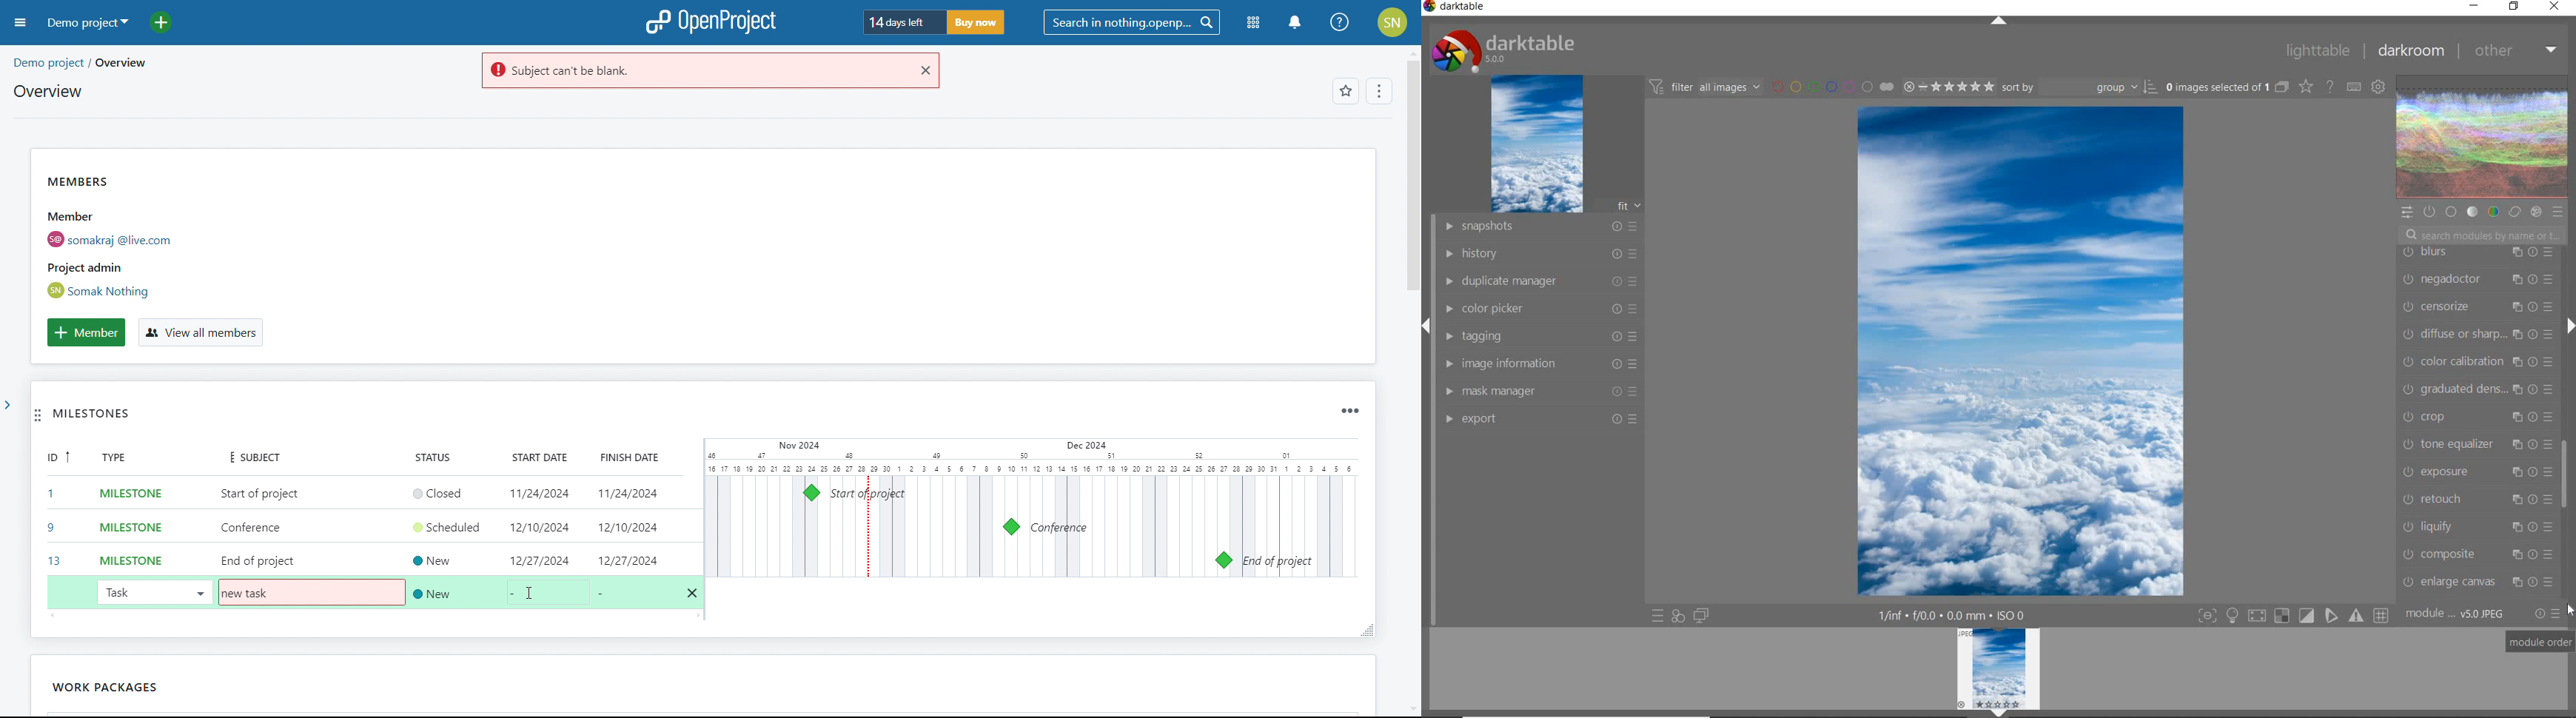  Describe the element at coordinates (1030, 508) in the screenshot. I see `calendar view` at that location.